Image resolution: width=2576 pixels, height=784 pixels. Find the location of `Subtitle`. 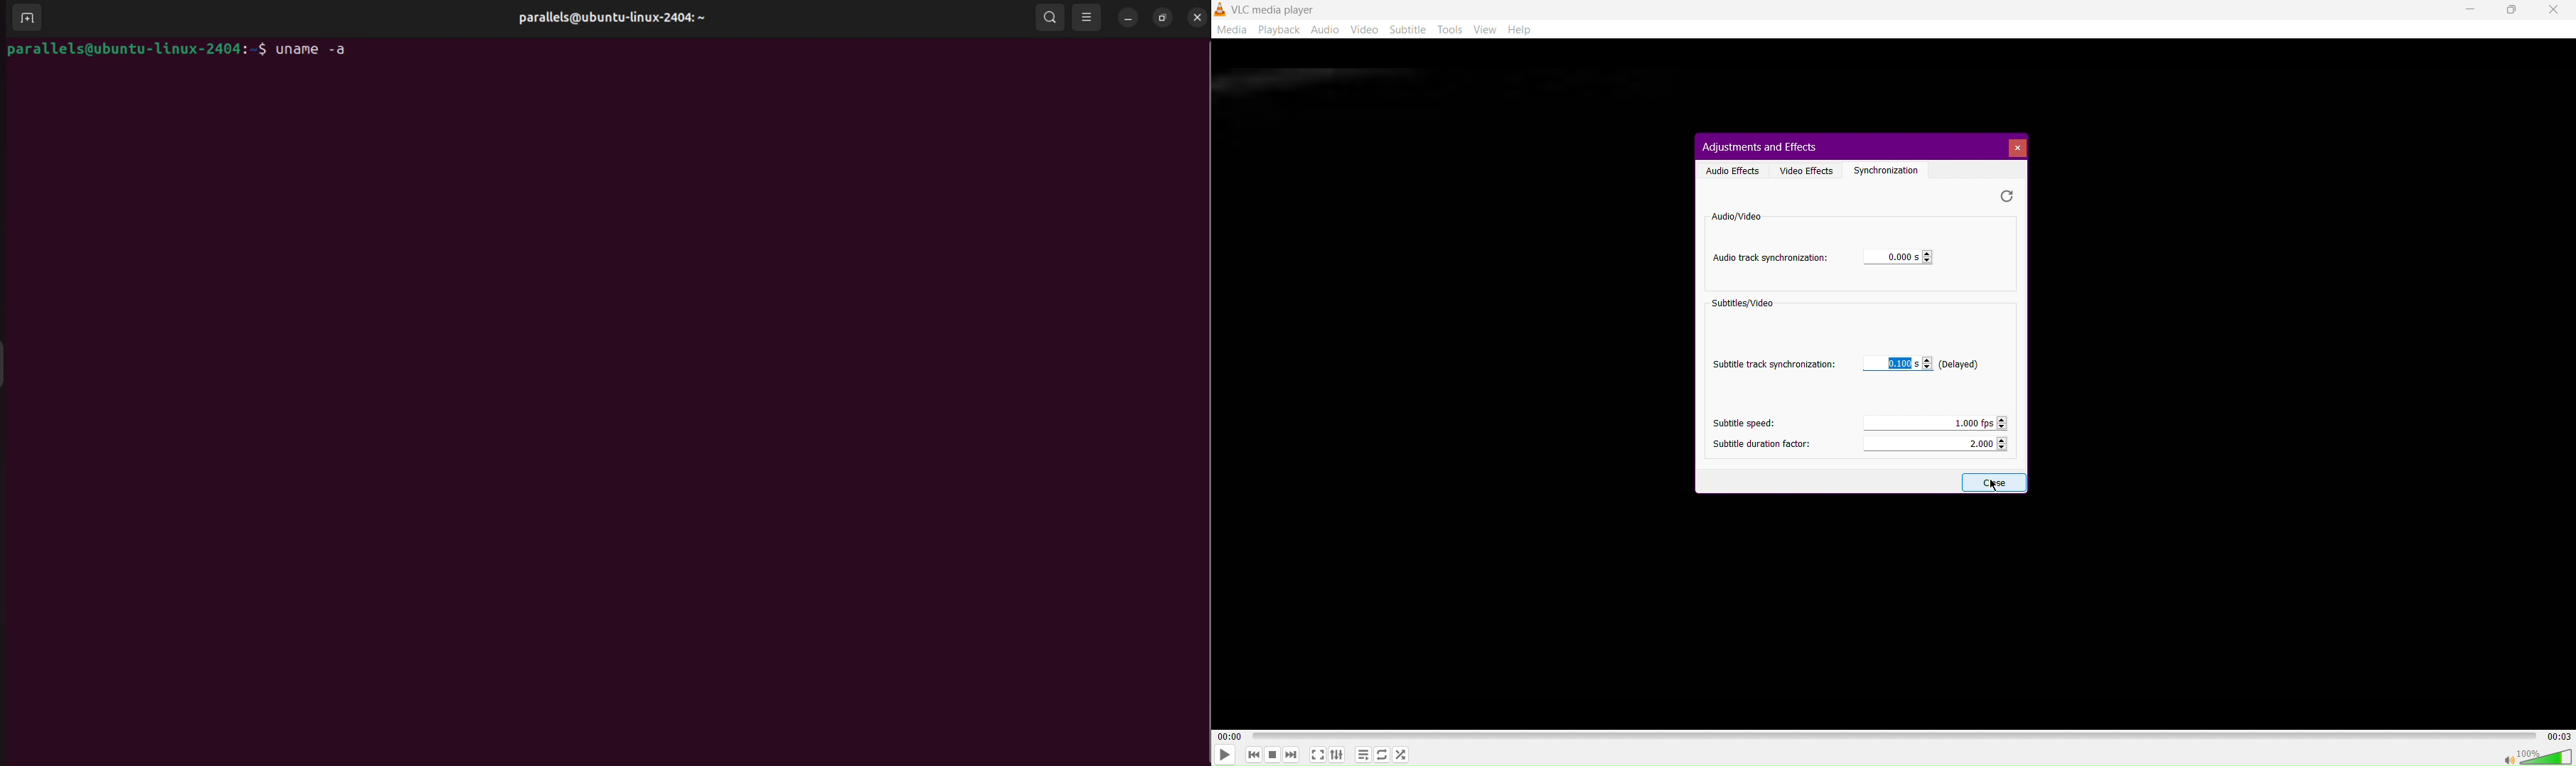

Subtitle is located at coordinates (1410, 31).